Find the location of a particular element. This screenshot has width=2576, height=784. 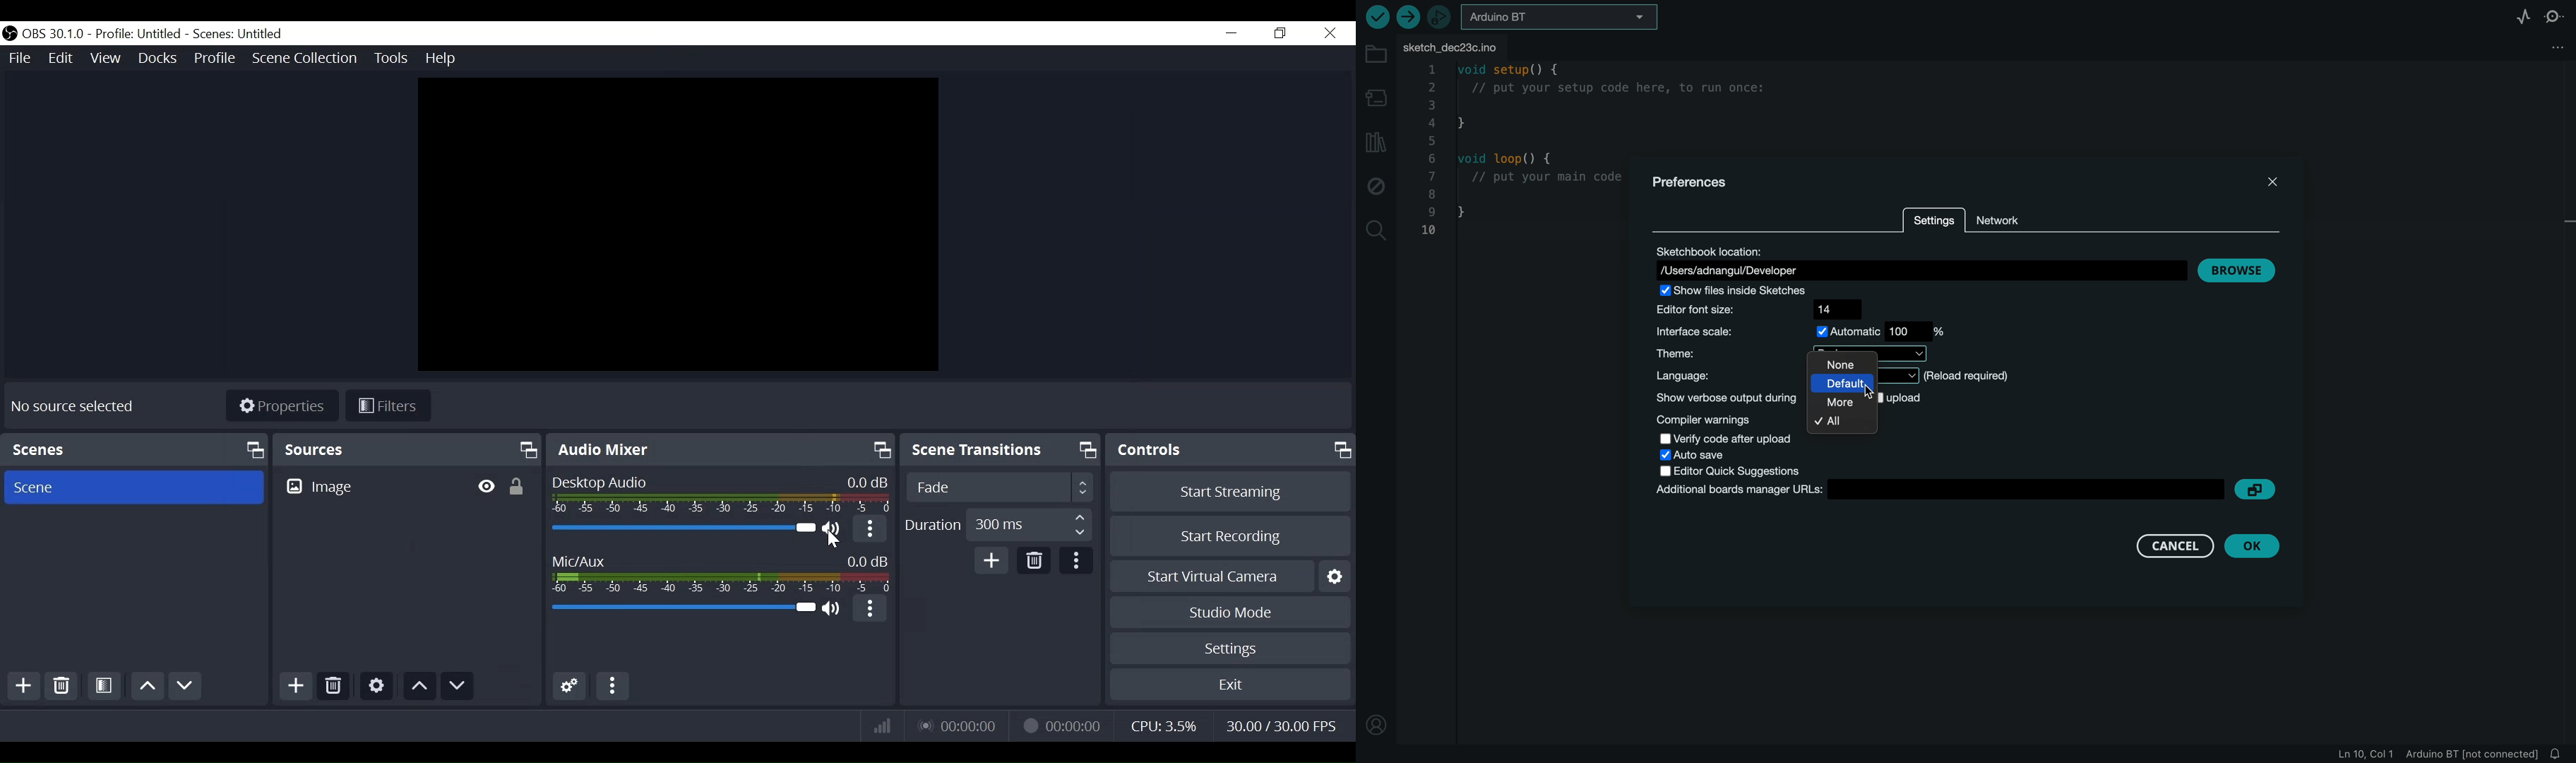

Move up is located at coordinates (146, 685).